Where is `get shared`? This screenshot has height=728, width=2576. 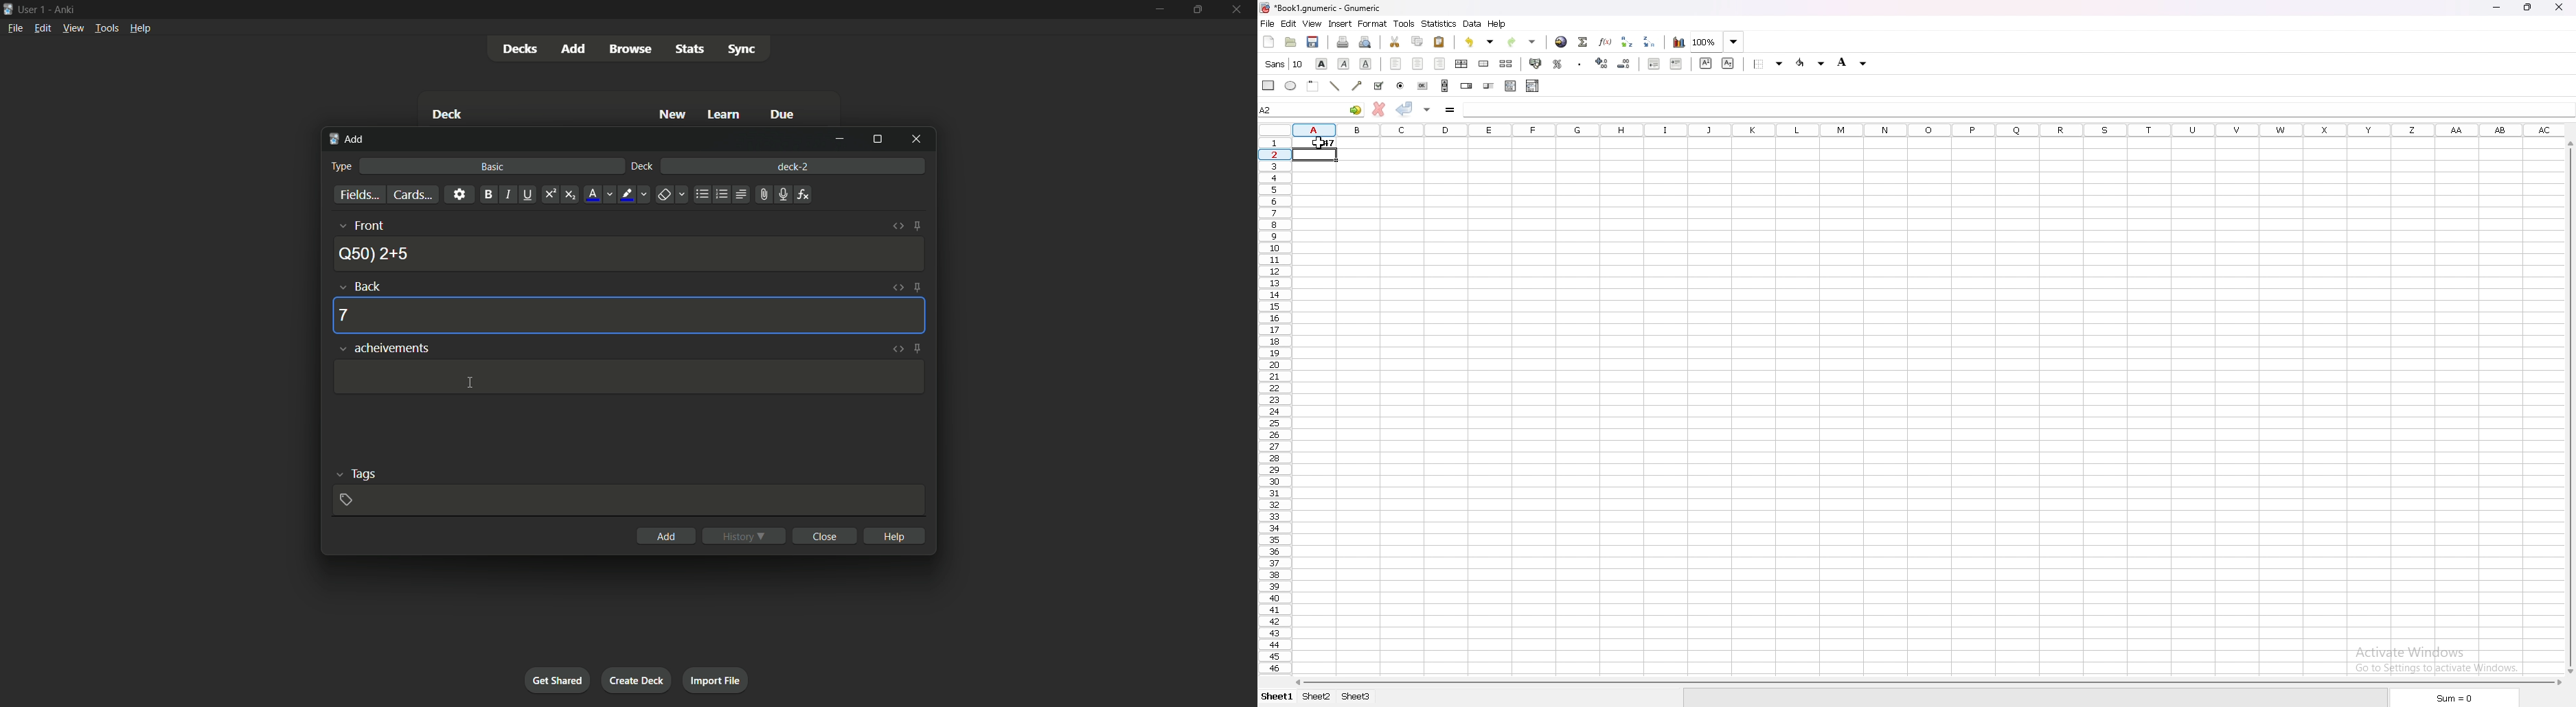 get shared is located at coordinates (557, 681).